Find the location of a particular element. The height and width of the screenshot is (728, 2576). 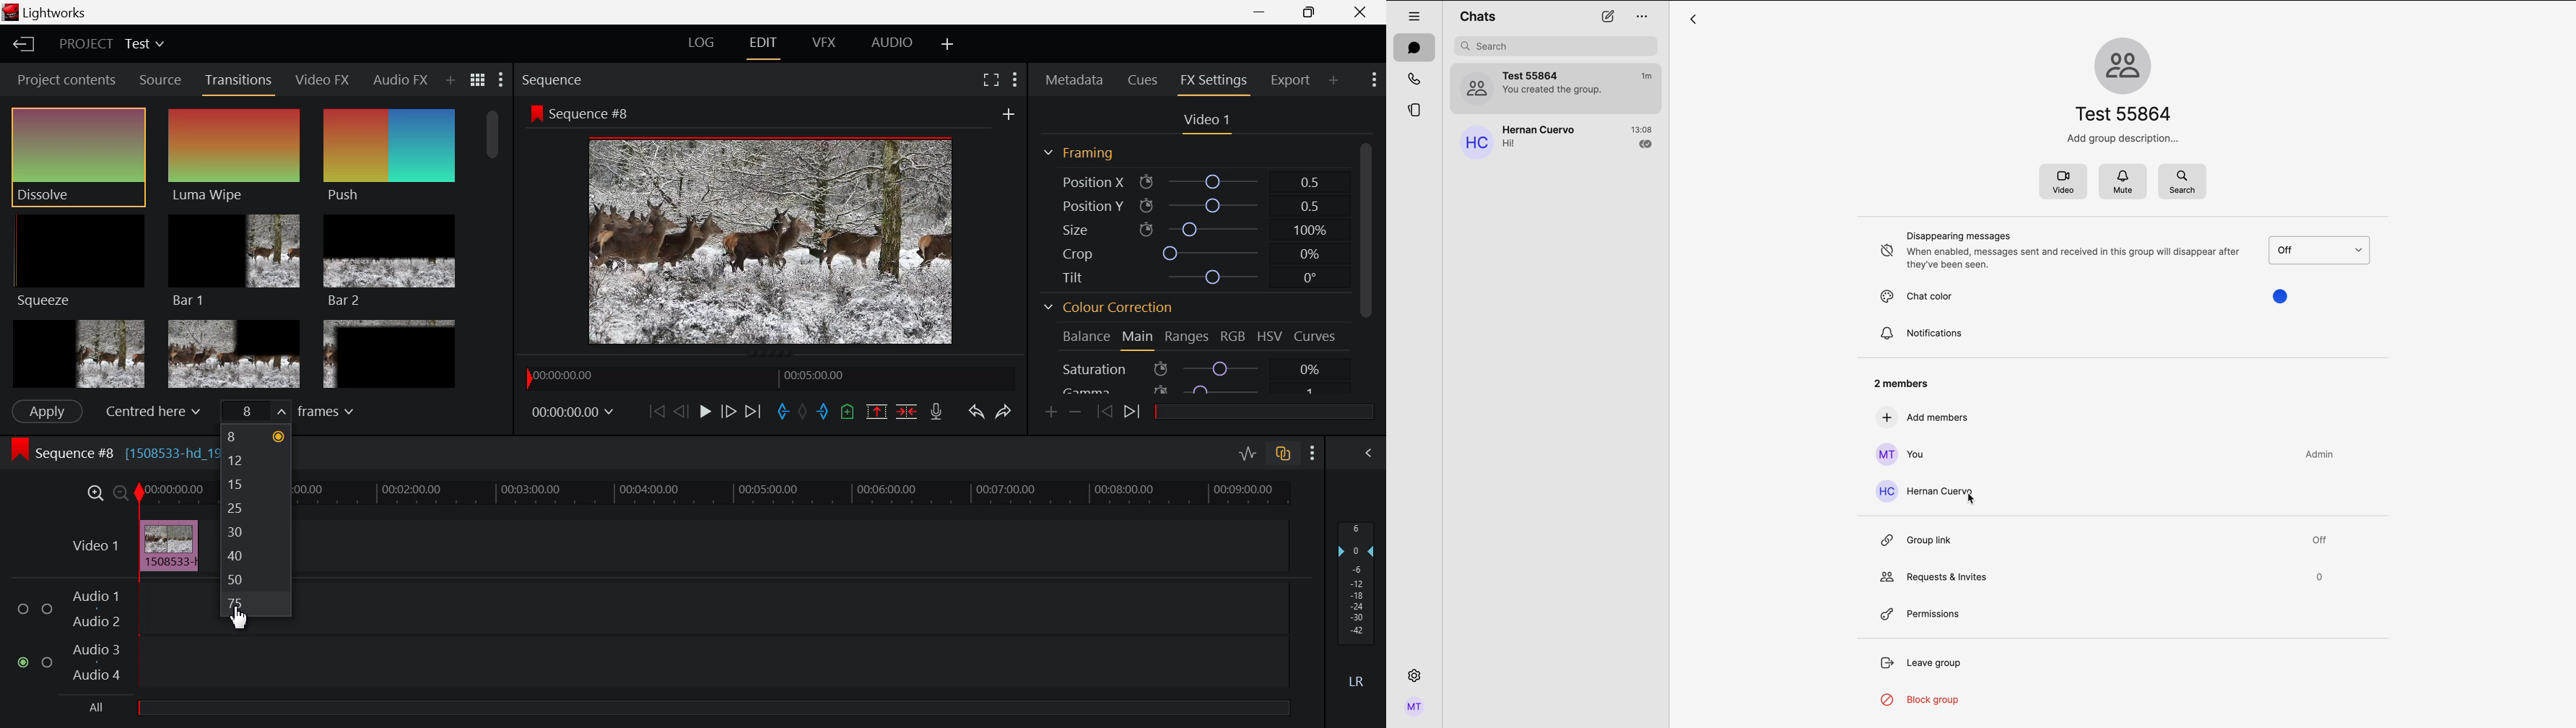

options is located at coordinates (1643, 16).